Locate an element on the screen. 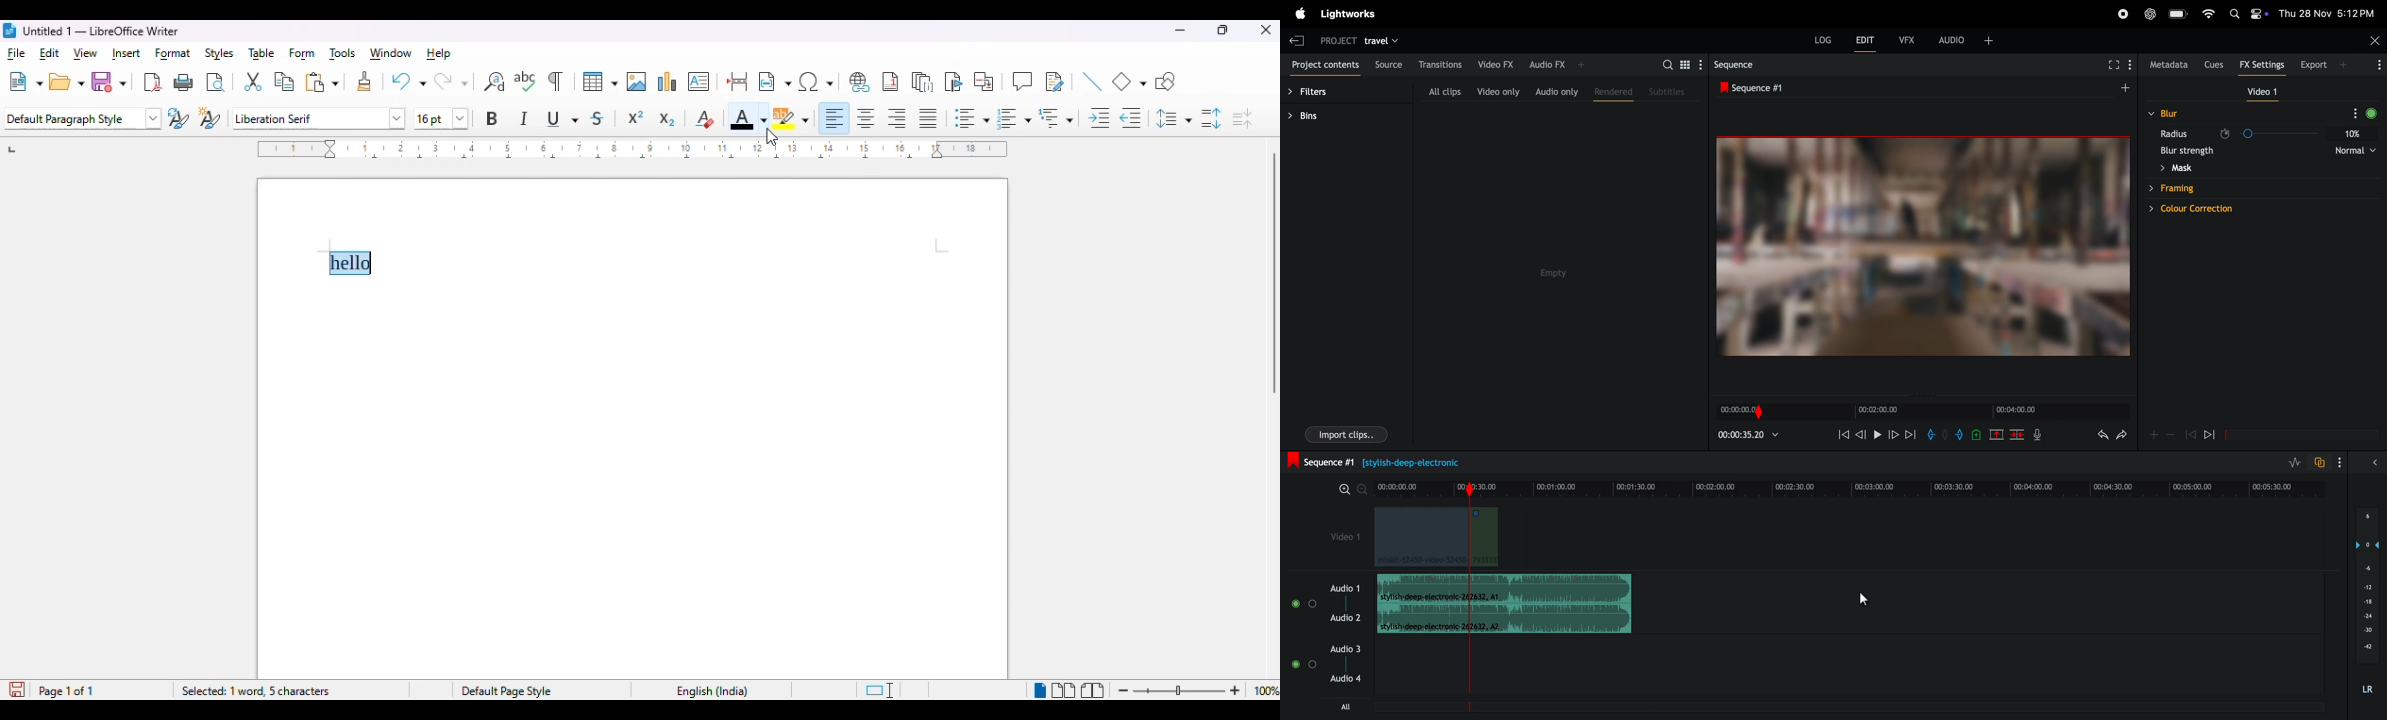 The height and width of the screenshot is (728, 2408). multi-page view is located at coordinates (1064, 690).